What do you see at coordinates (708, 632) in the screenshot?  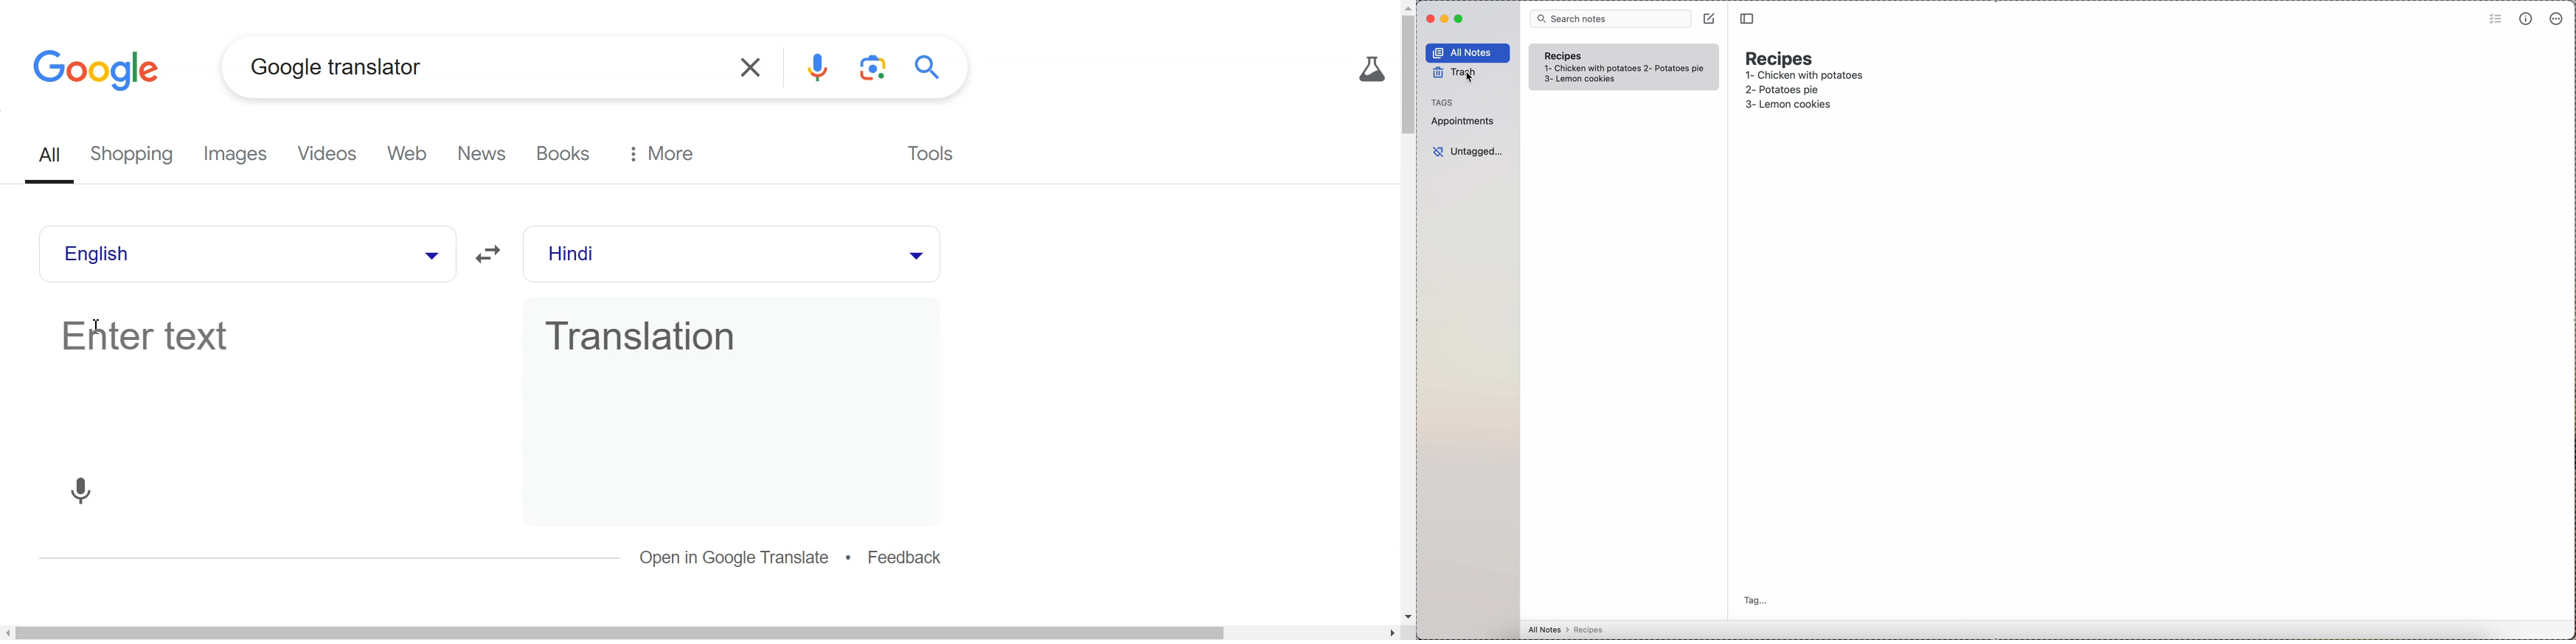 I see `Horizontal scroll bar` at bounding box center [708, 632].